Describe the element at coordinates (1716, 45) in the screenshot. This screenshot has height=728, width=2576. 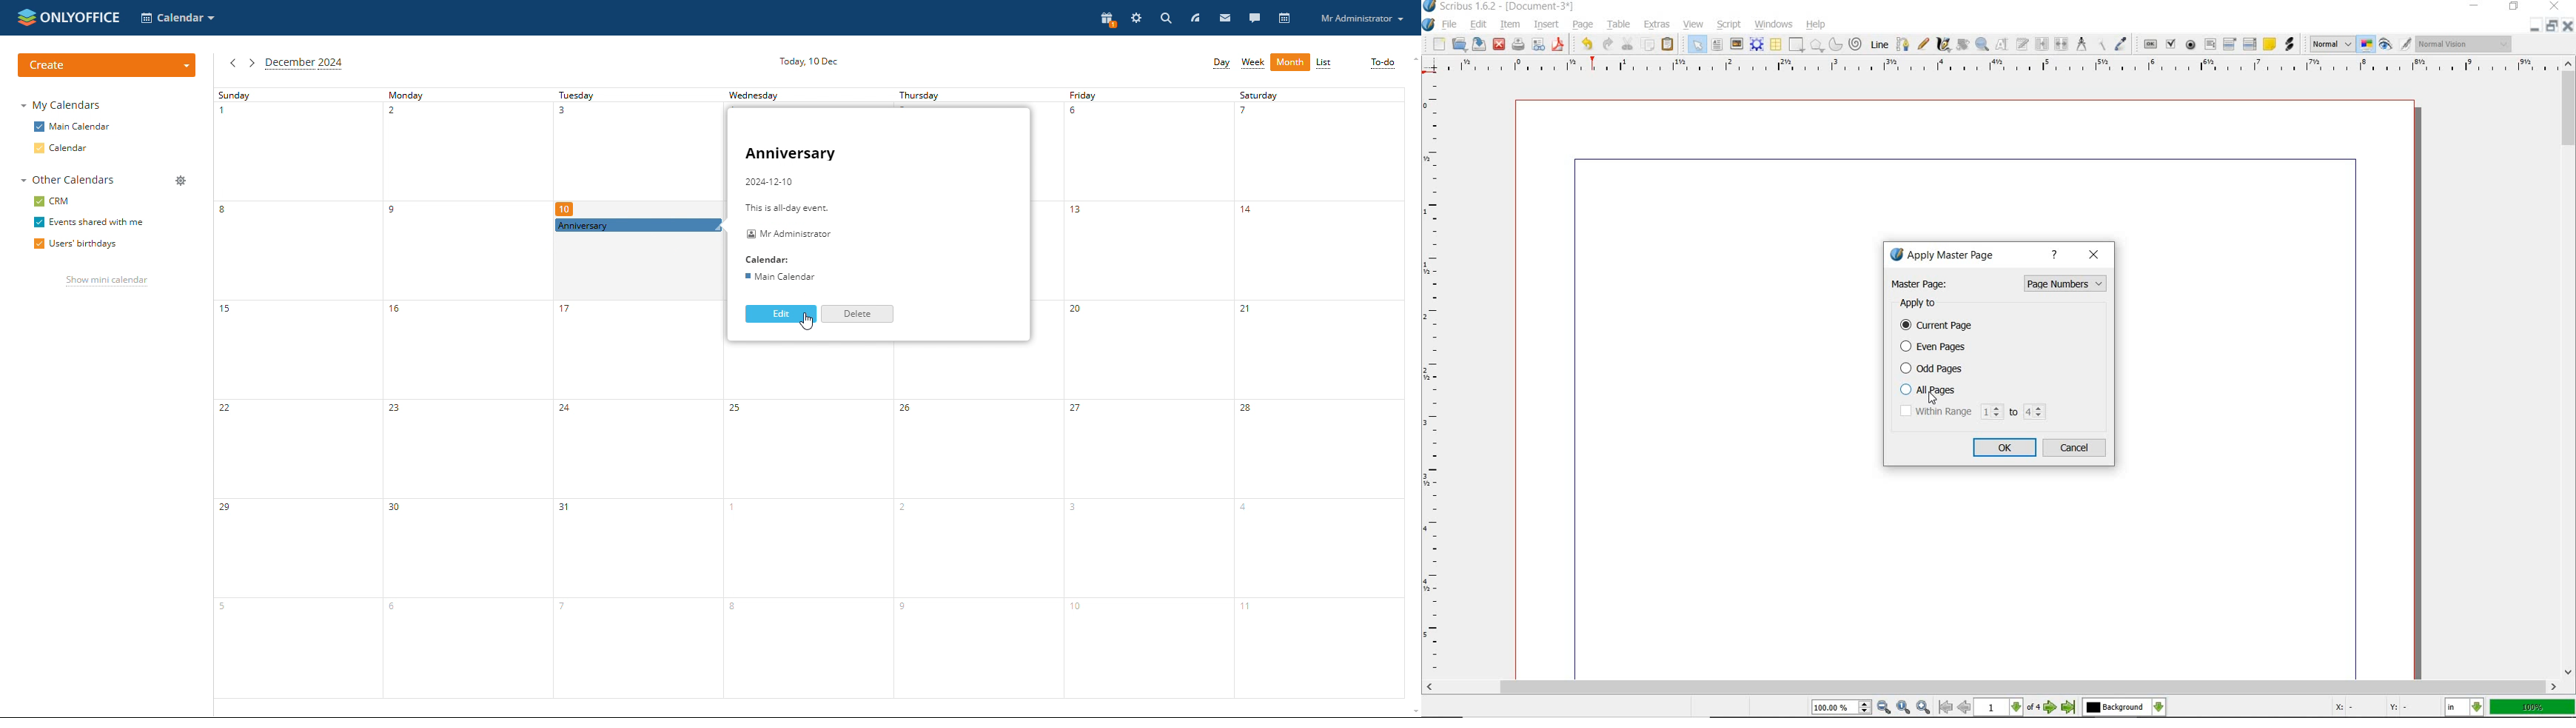
I see `text frame` at that location.